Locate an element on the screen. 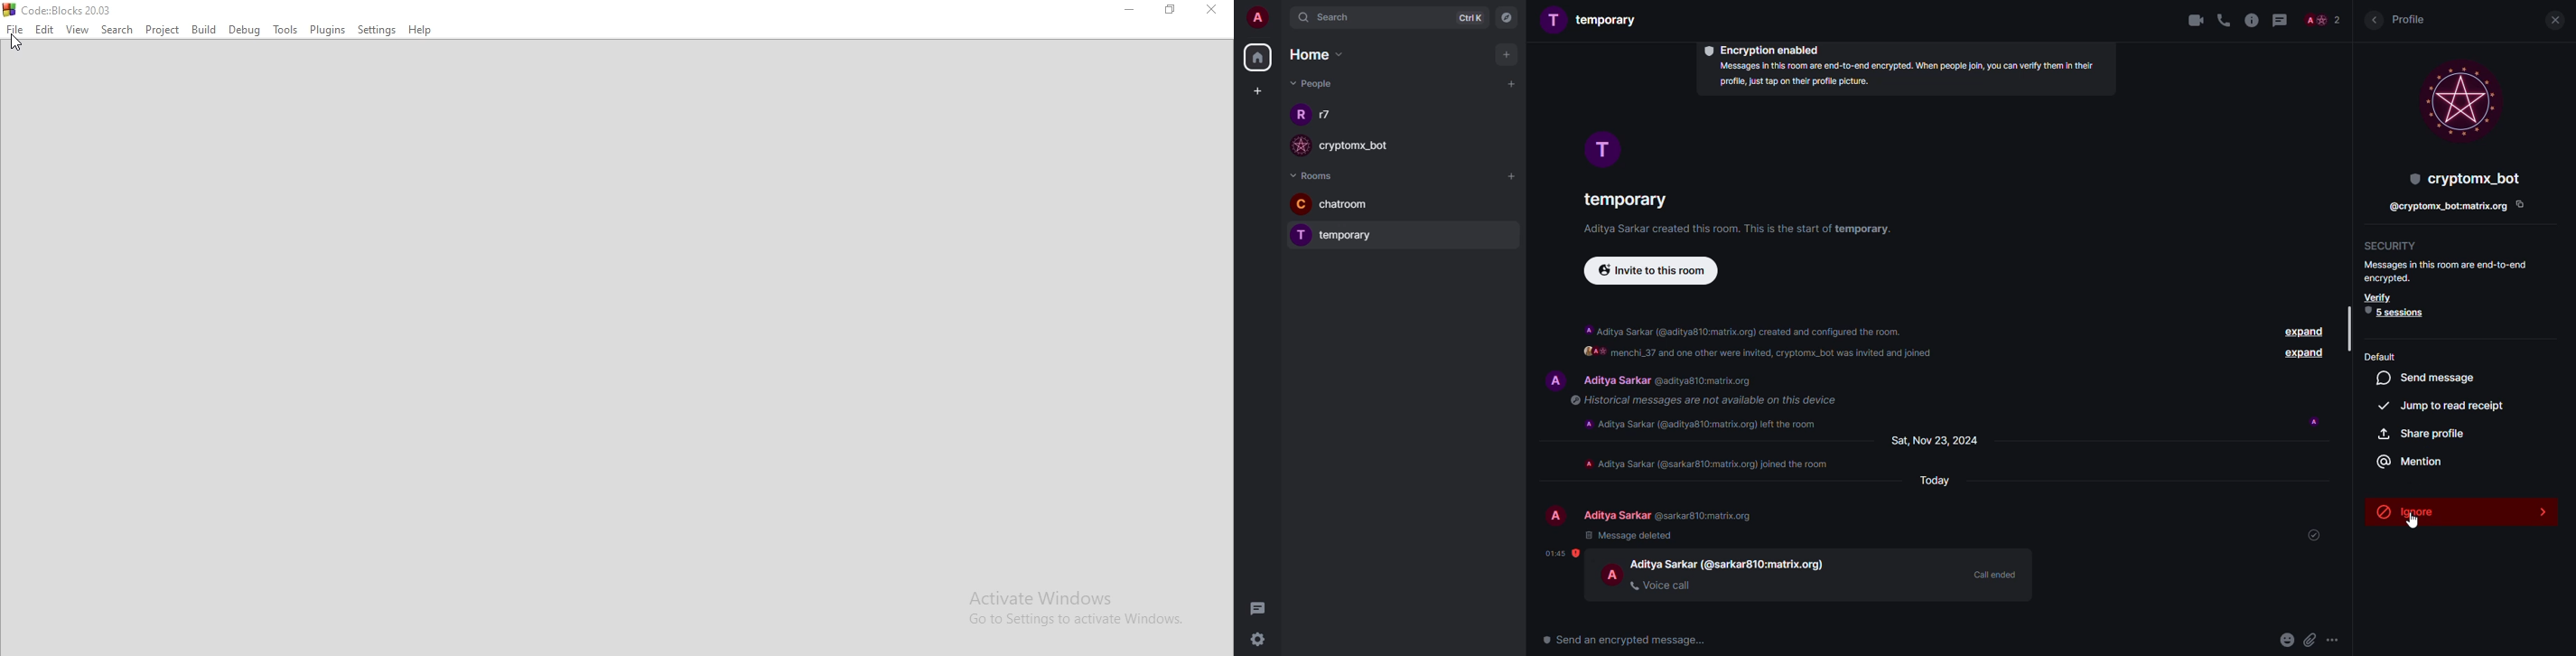  bulid is located at coordinates (202, 29).